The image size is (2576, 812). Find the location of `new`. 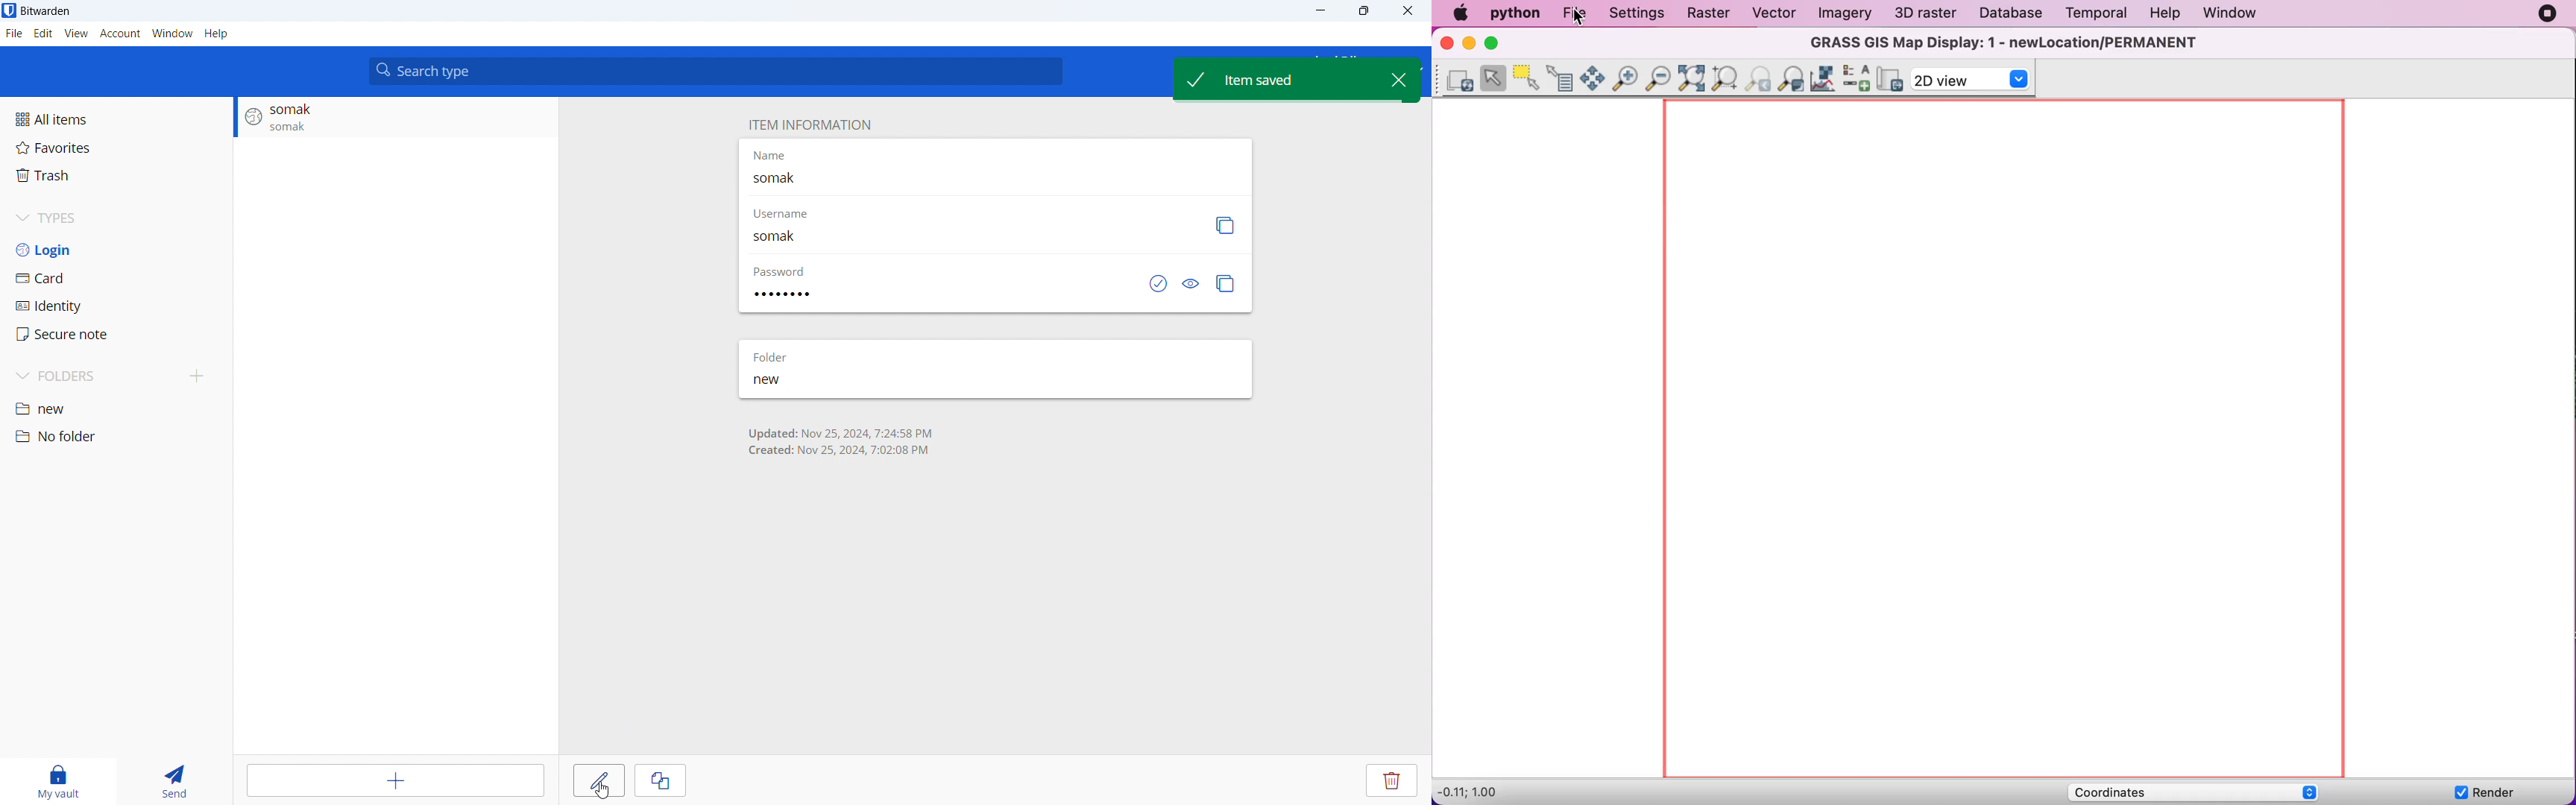

new is located at coordinates (784, 382).